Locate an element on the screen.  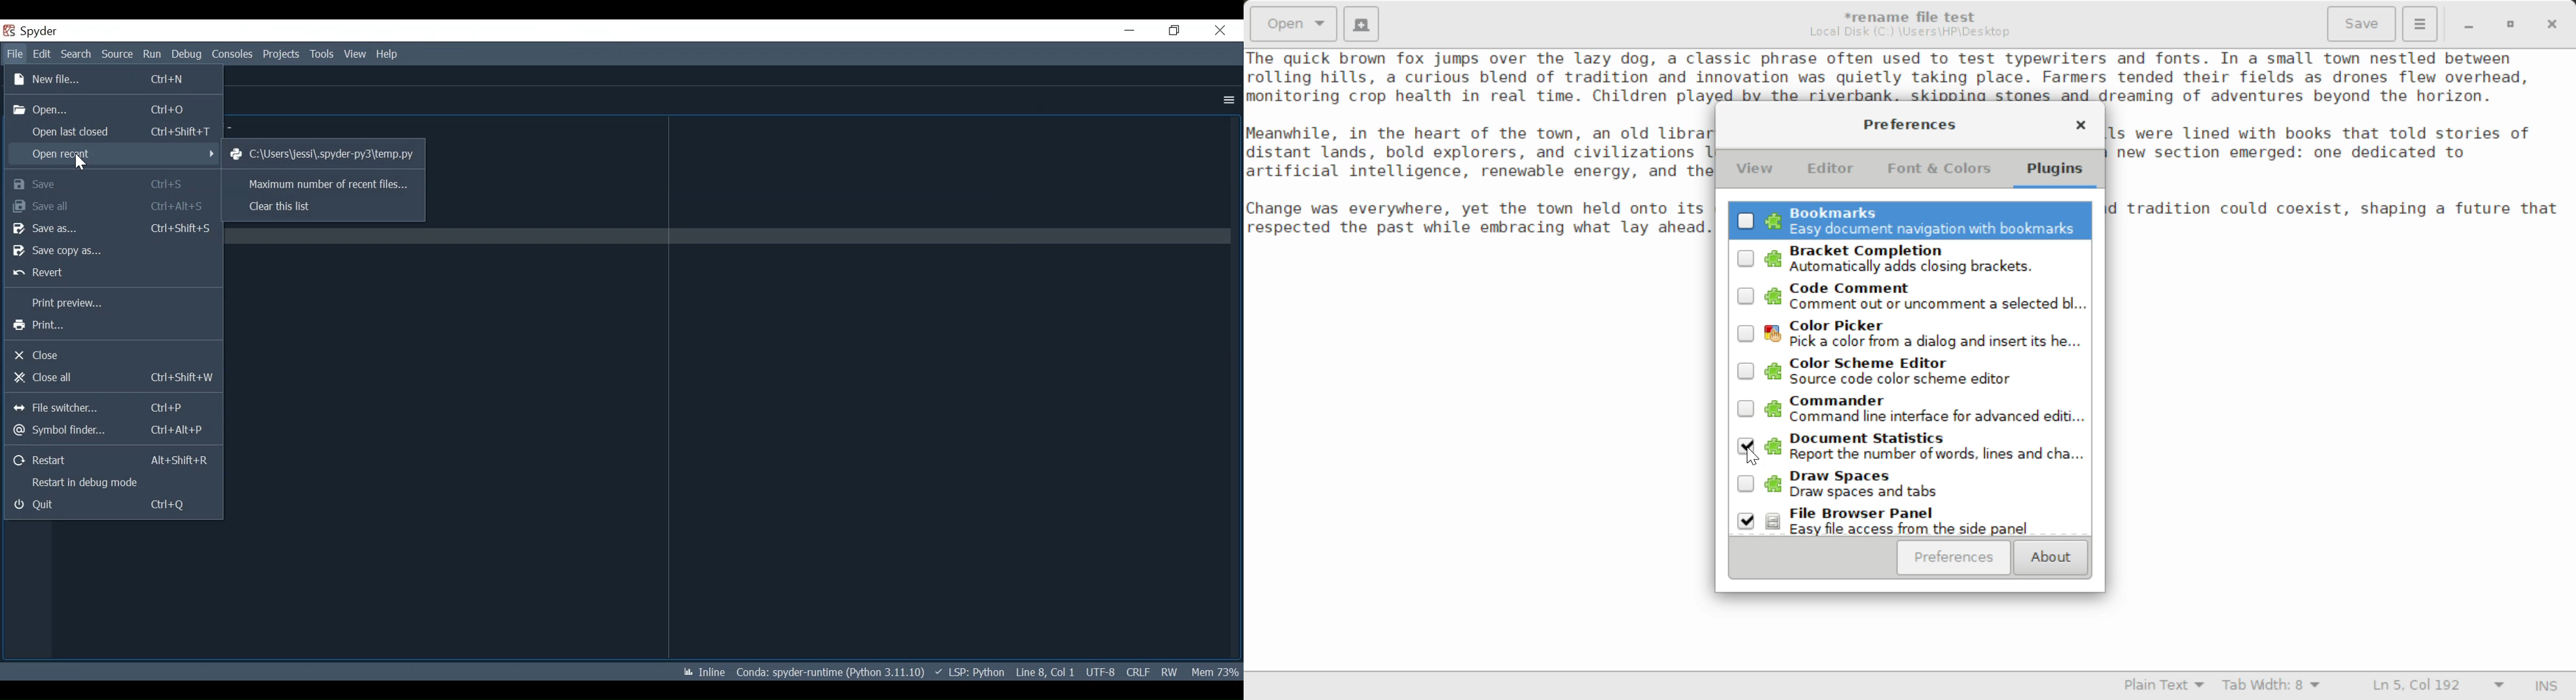
Selected Document Statisitics Plugin is located at coordinates (1910, 449).